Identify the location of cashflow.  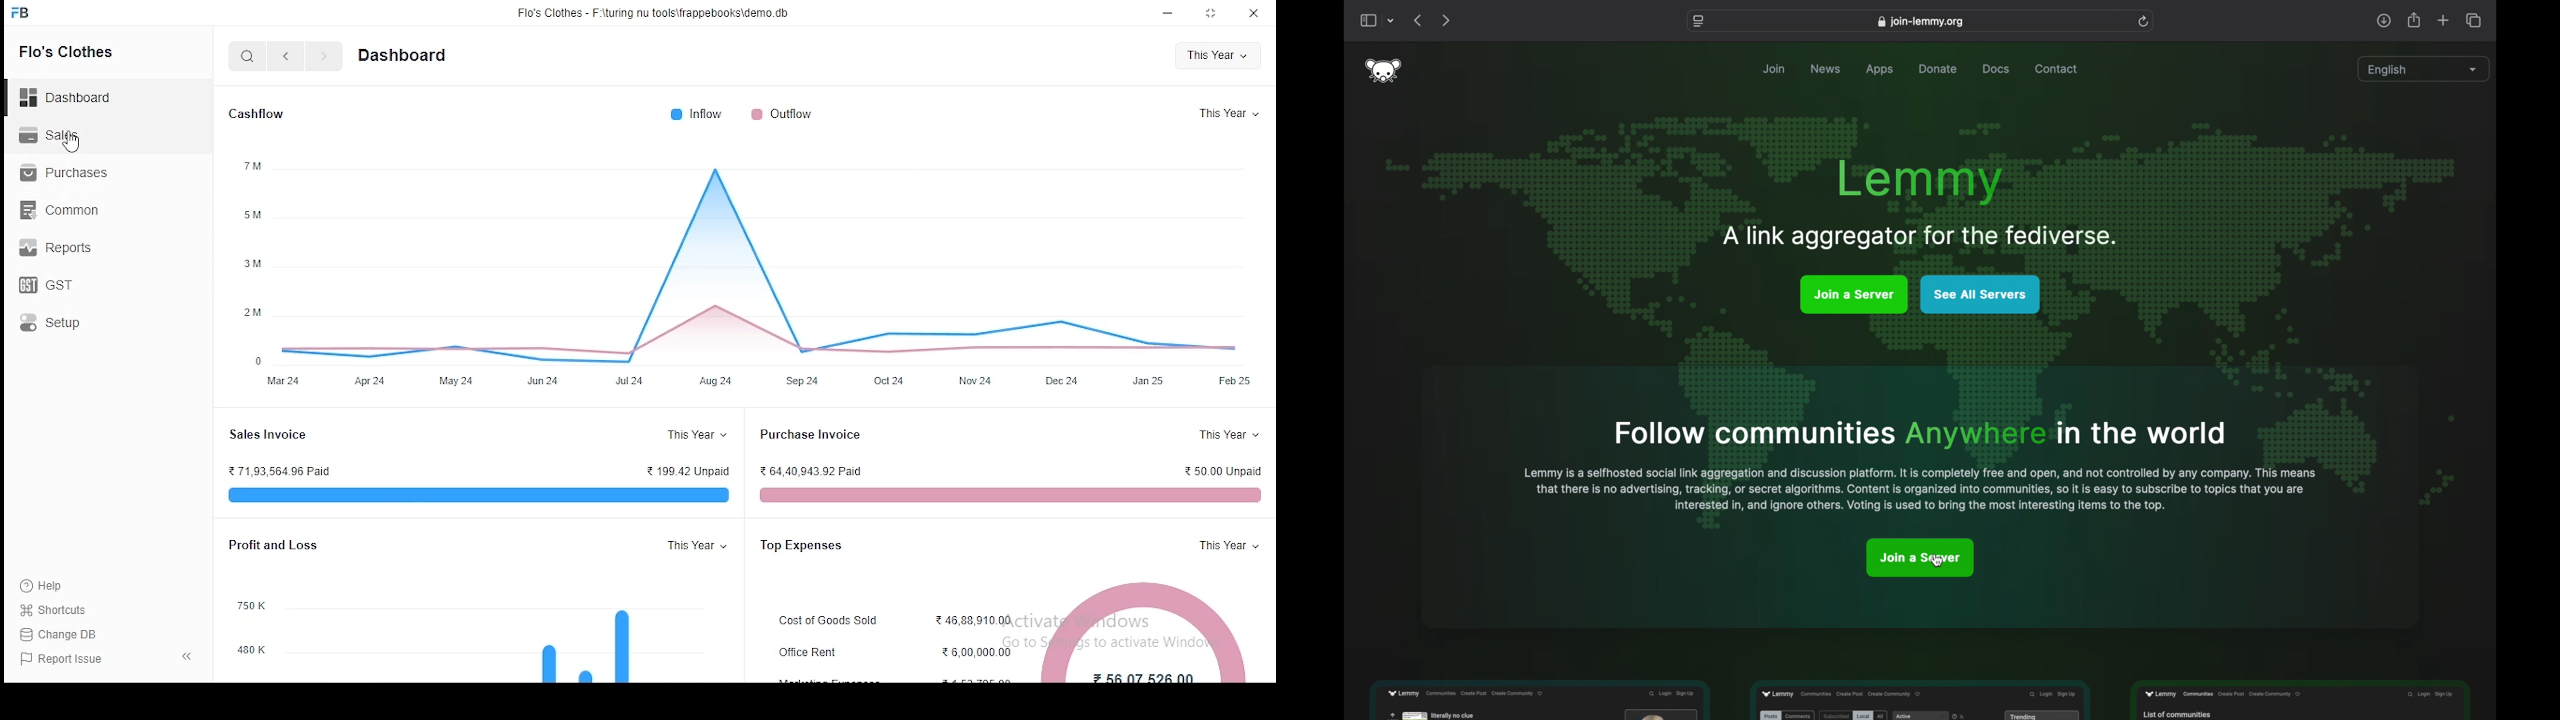
(260, 115).